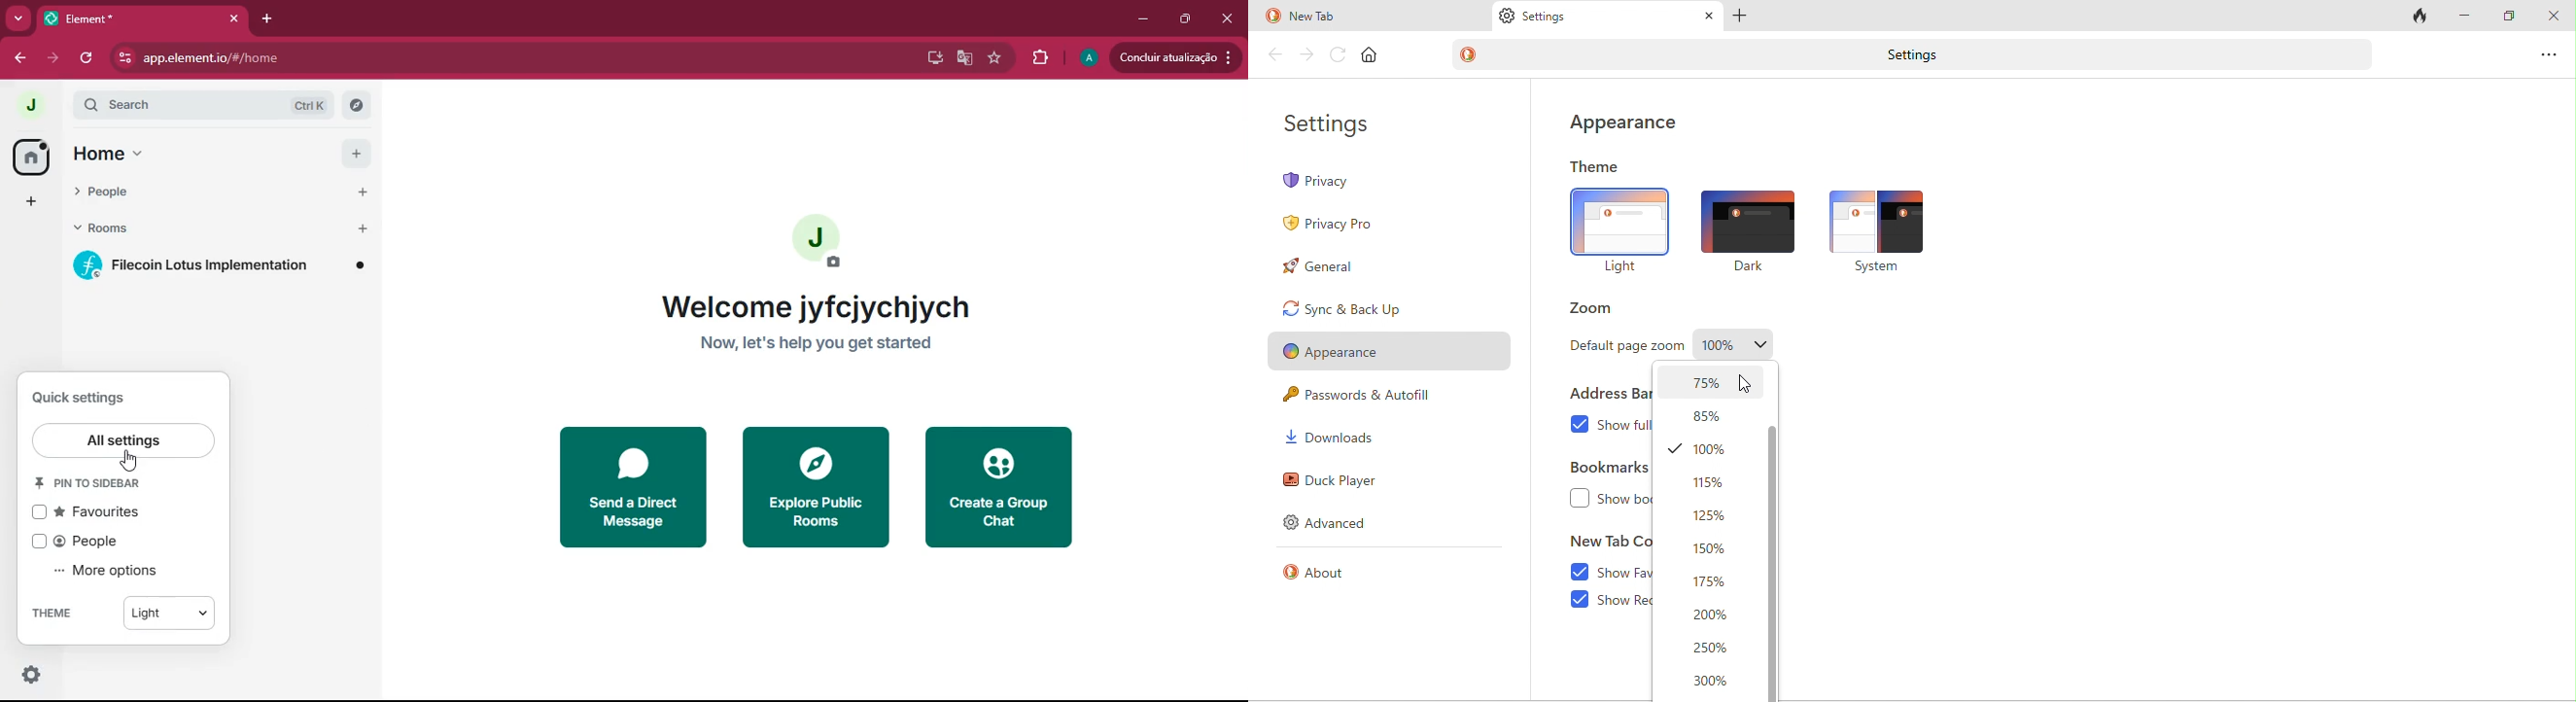  What do you see at coordinates (266, 19) in the screenshot?
I see `add tab` at bounding box center [266, 19].